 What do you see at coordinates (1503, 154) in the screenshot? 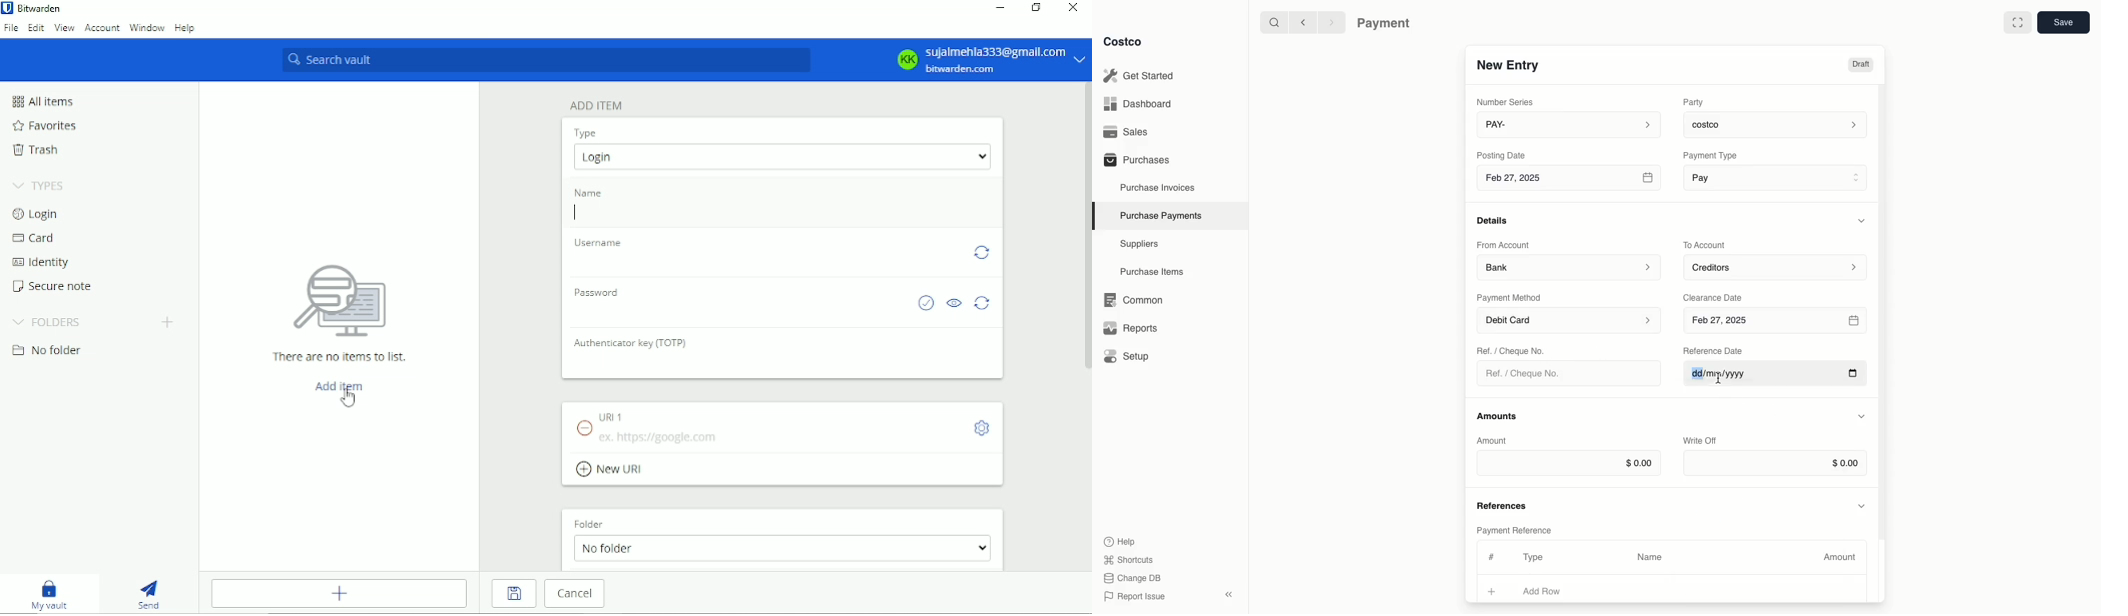
I see `Posting Date` at bounding box center [1503, 154].